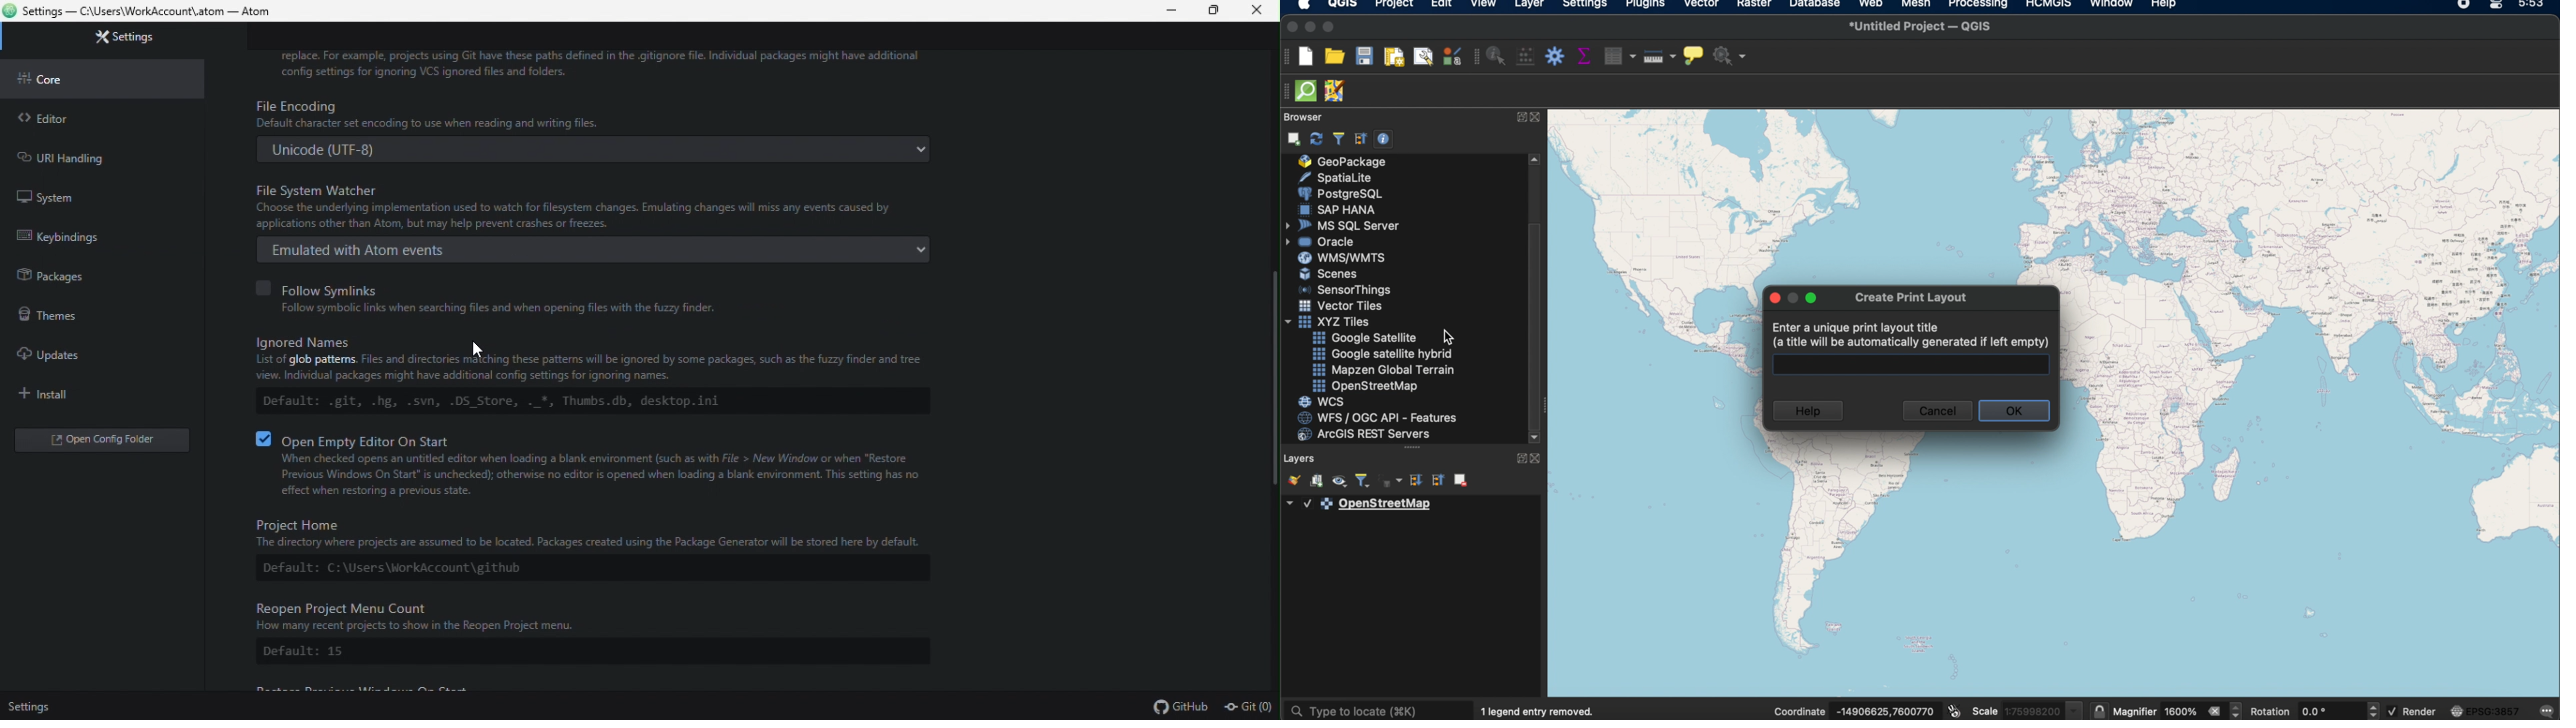  Describe the element at coordinates (10, 11) in the screenshot. I see `atom logo` at that location.